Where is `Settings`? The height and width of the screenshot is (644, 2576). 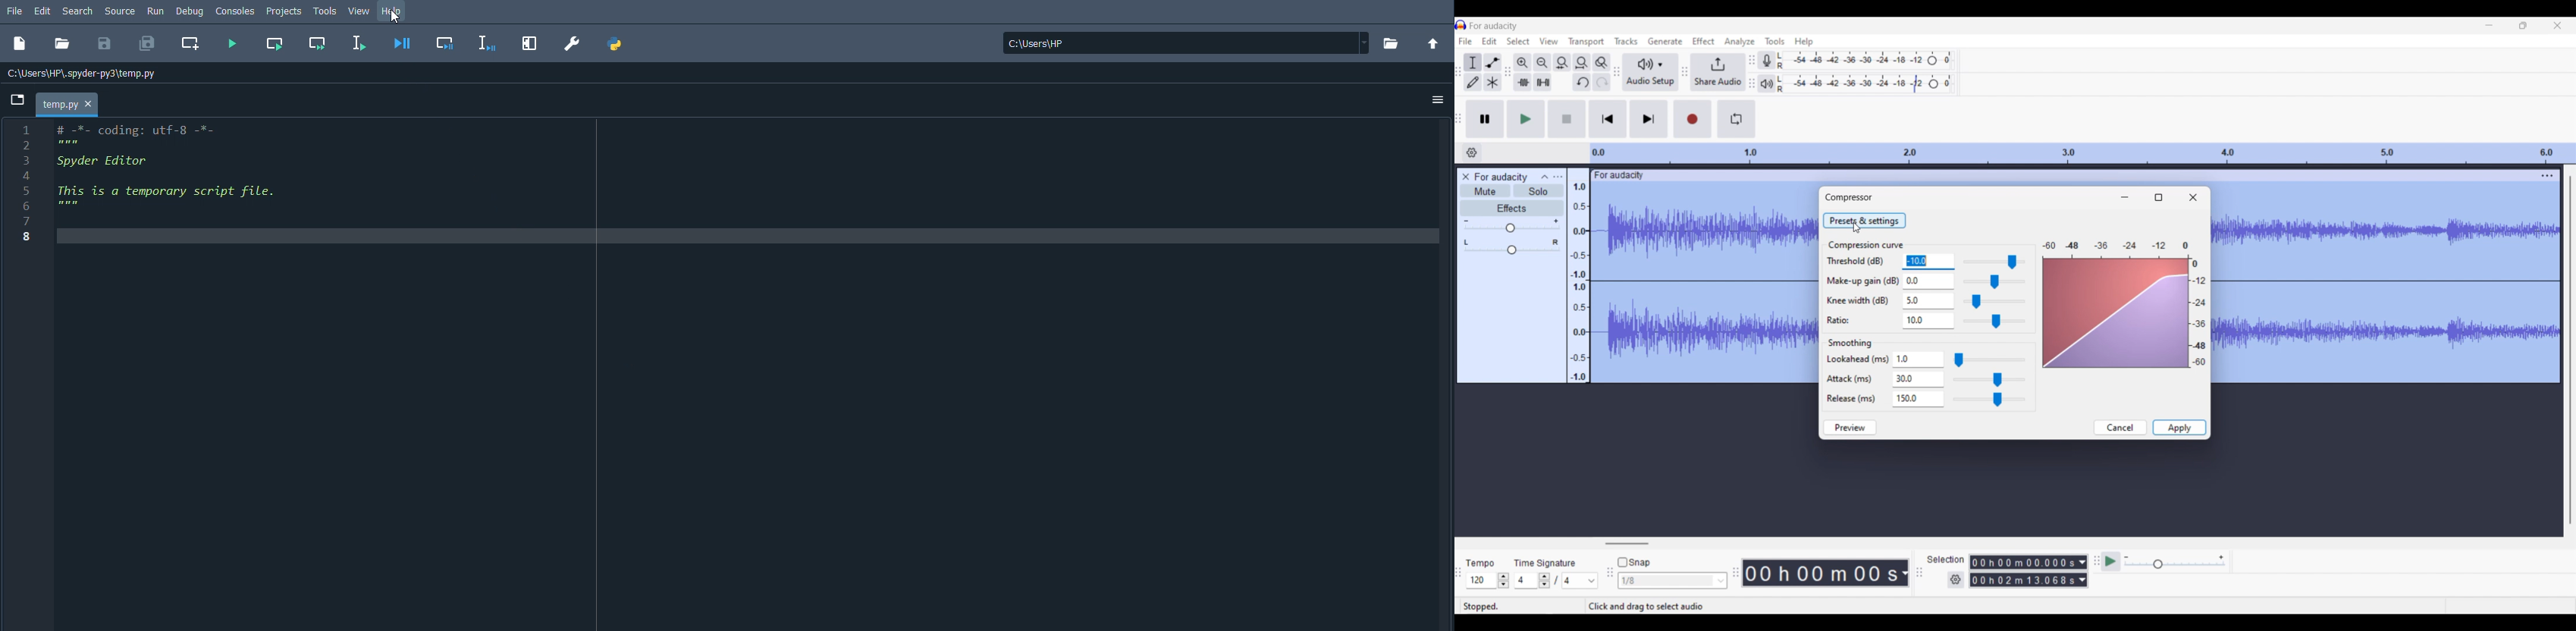 Settings is located at coordinates (1956, 580).